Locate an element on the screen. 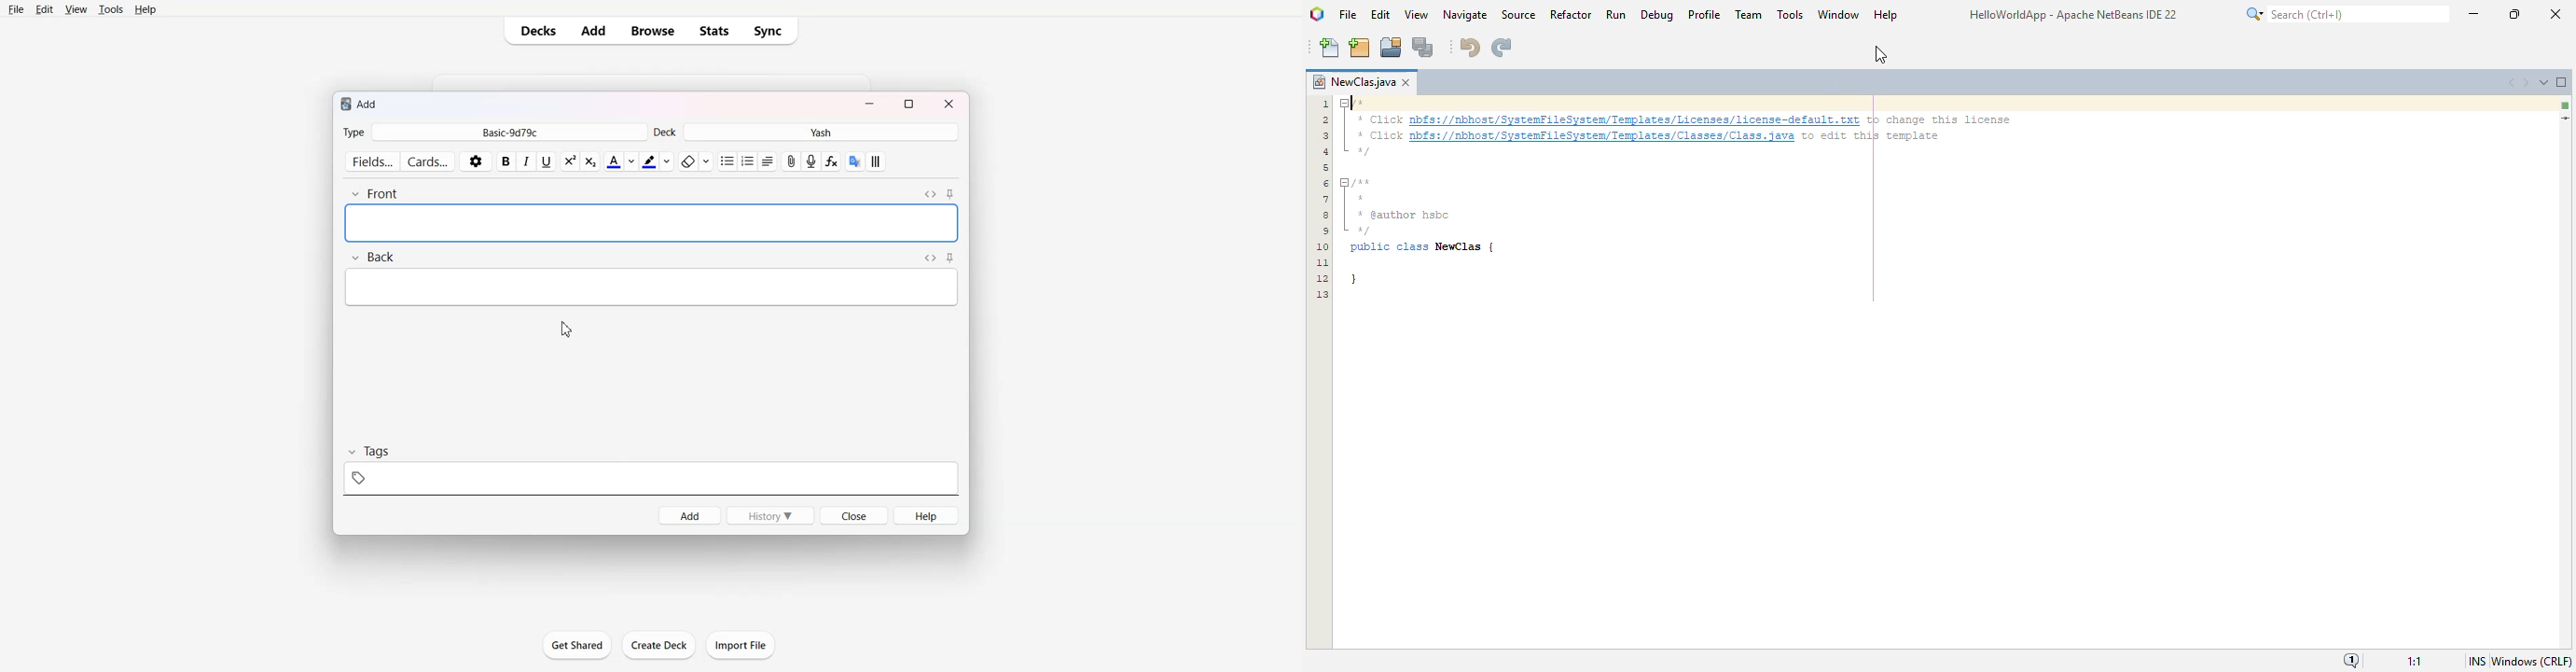 This screenshot has height=672, width=2576. minimize is located at coordinates (2473, 12).